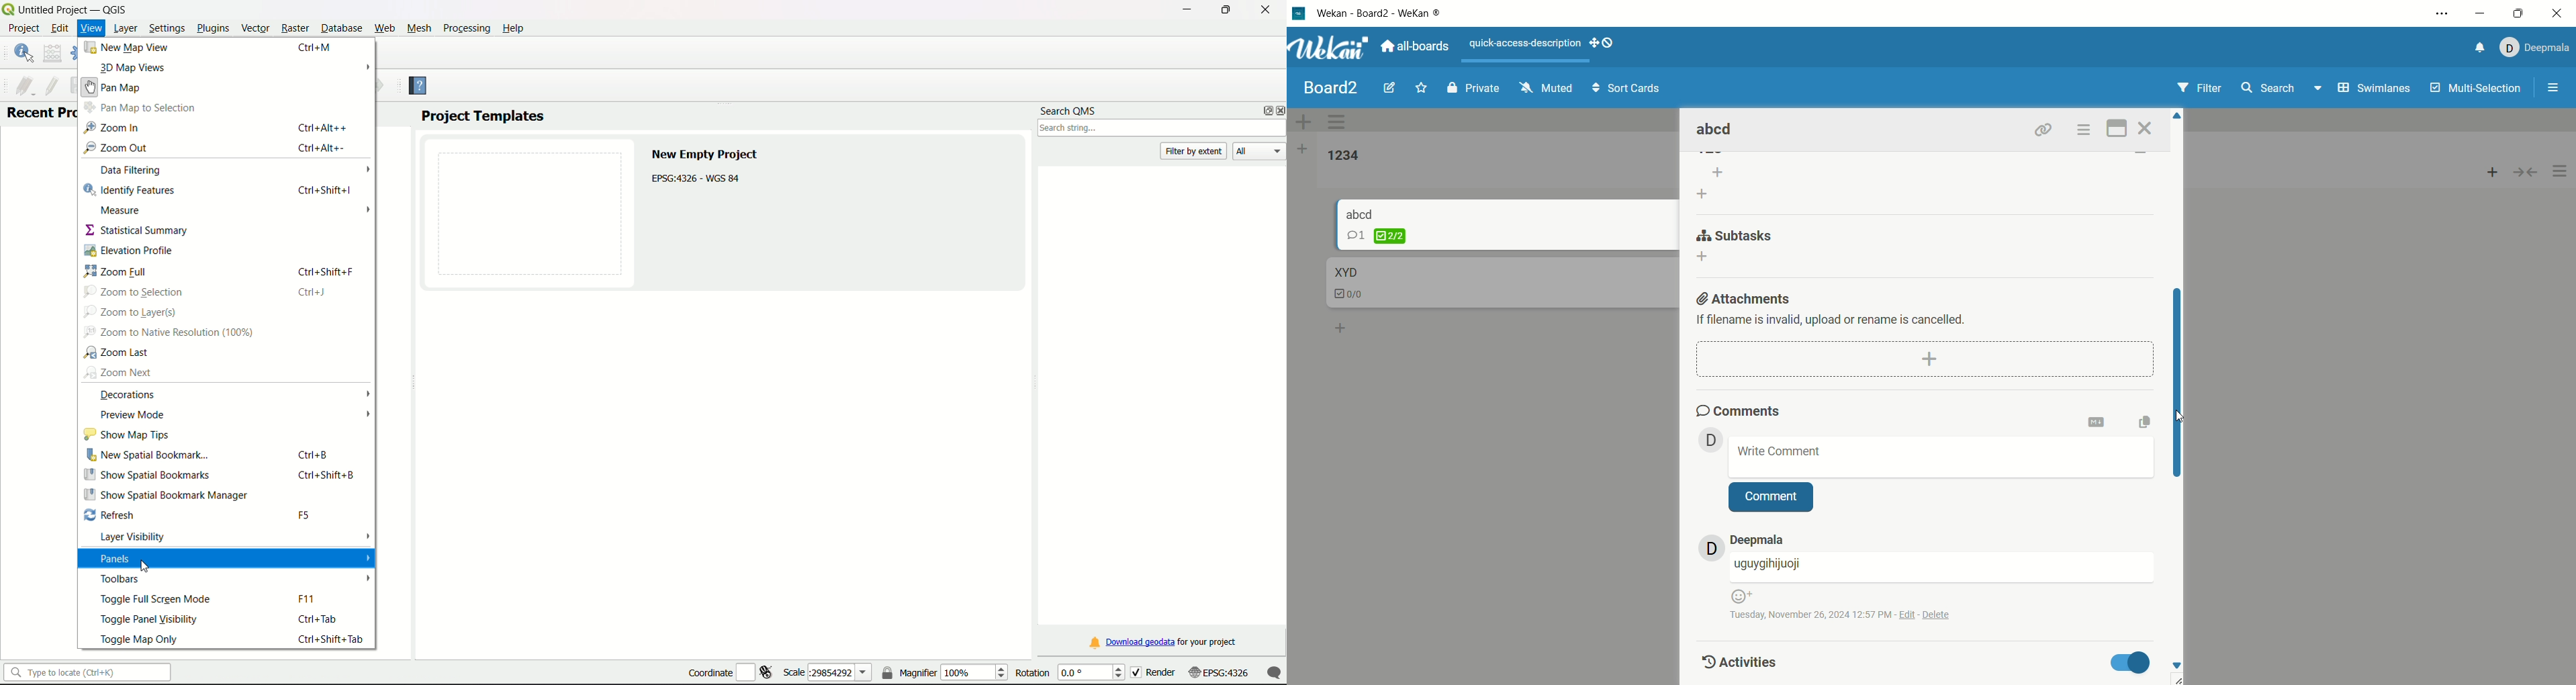 This screenshot has width=2576, height=700. What do you see at coordinates (2178, 666) in the screenshot?
I see `down` at bounding box center [2178, 666].